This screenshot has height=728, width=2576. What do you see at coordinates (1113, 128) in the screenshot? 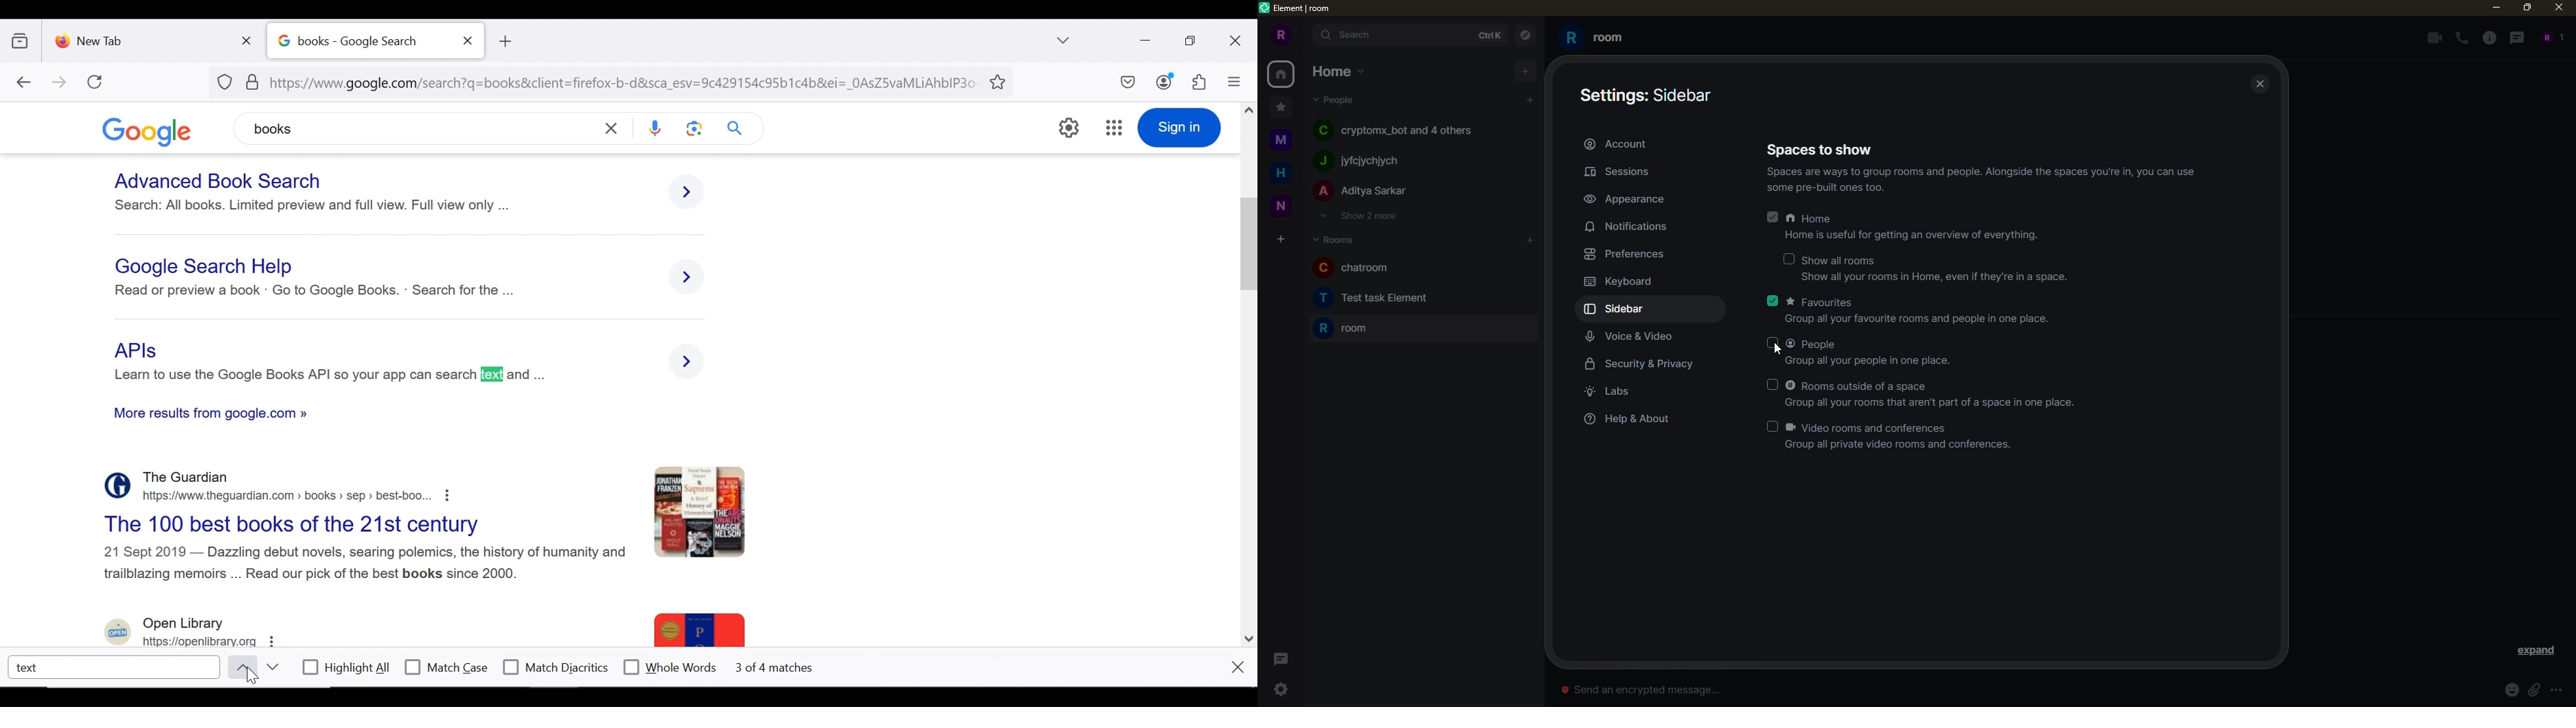
I see `google apps` at bounding box center [1113, 128].